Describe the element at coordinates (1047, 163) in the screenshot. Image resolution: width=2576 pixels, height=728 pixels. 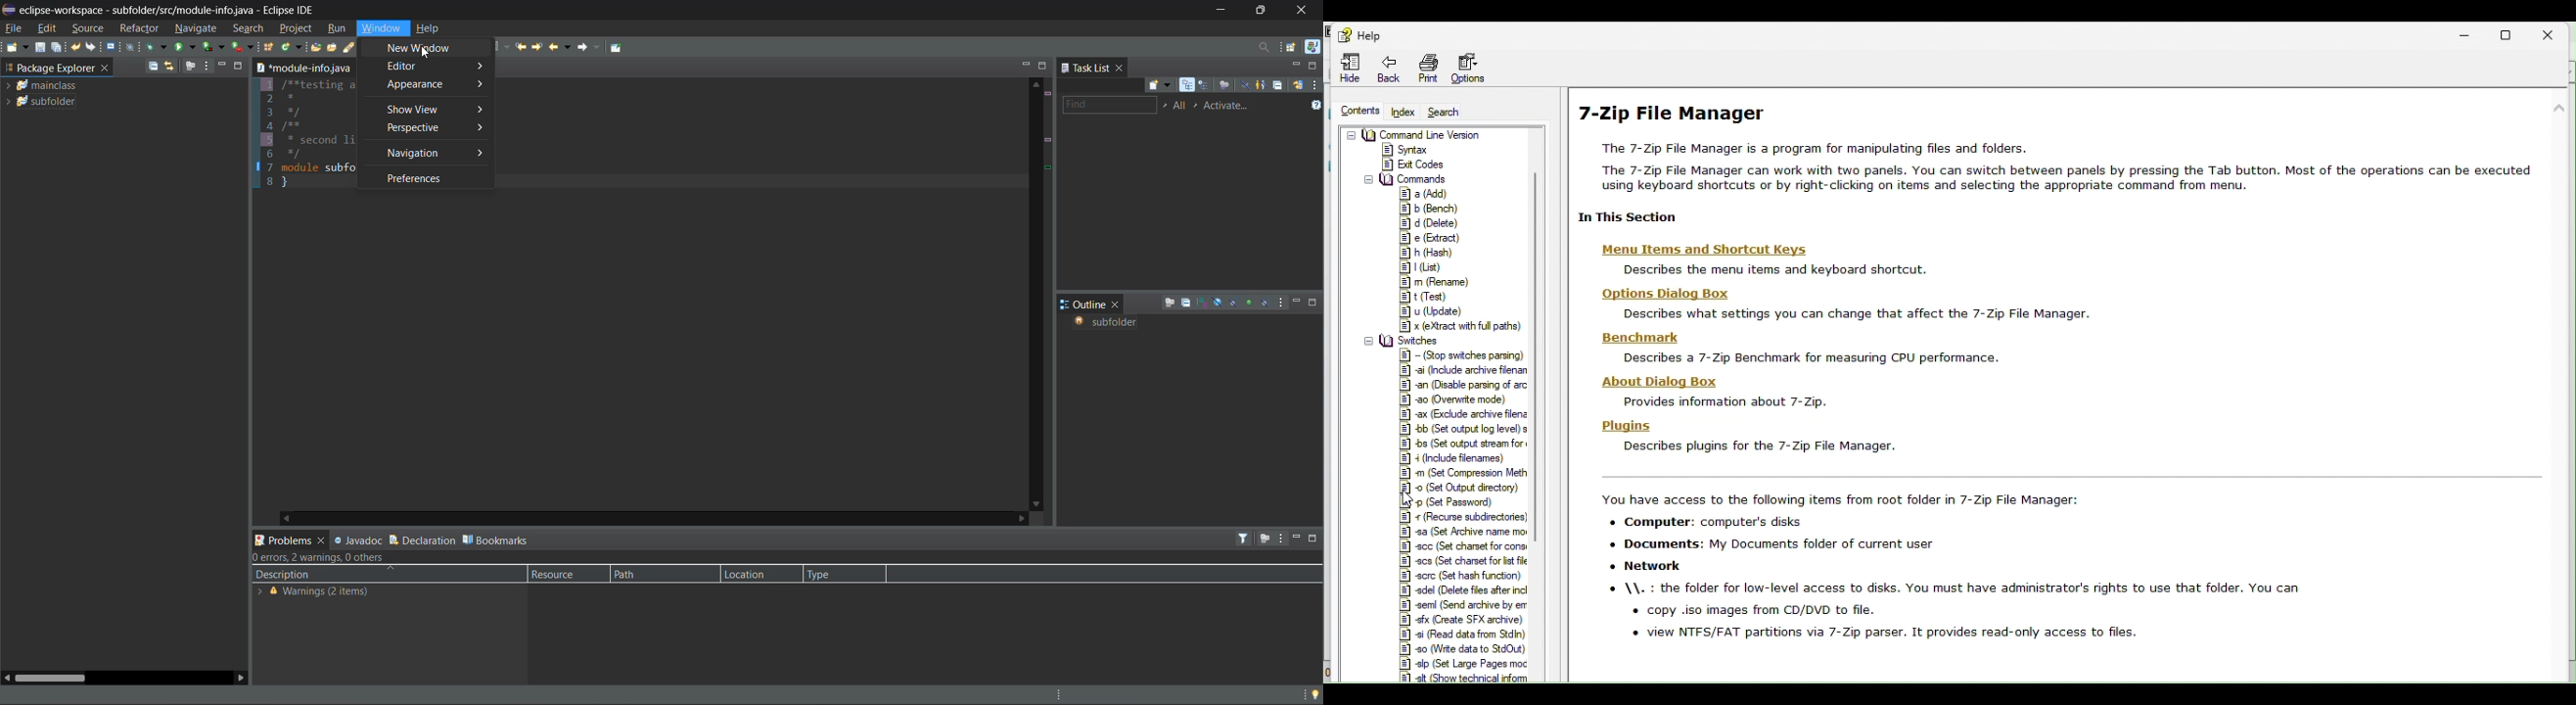
I see `data markers` at that location.